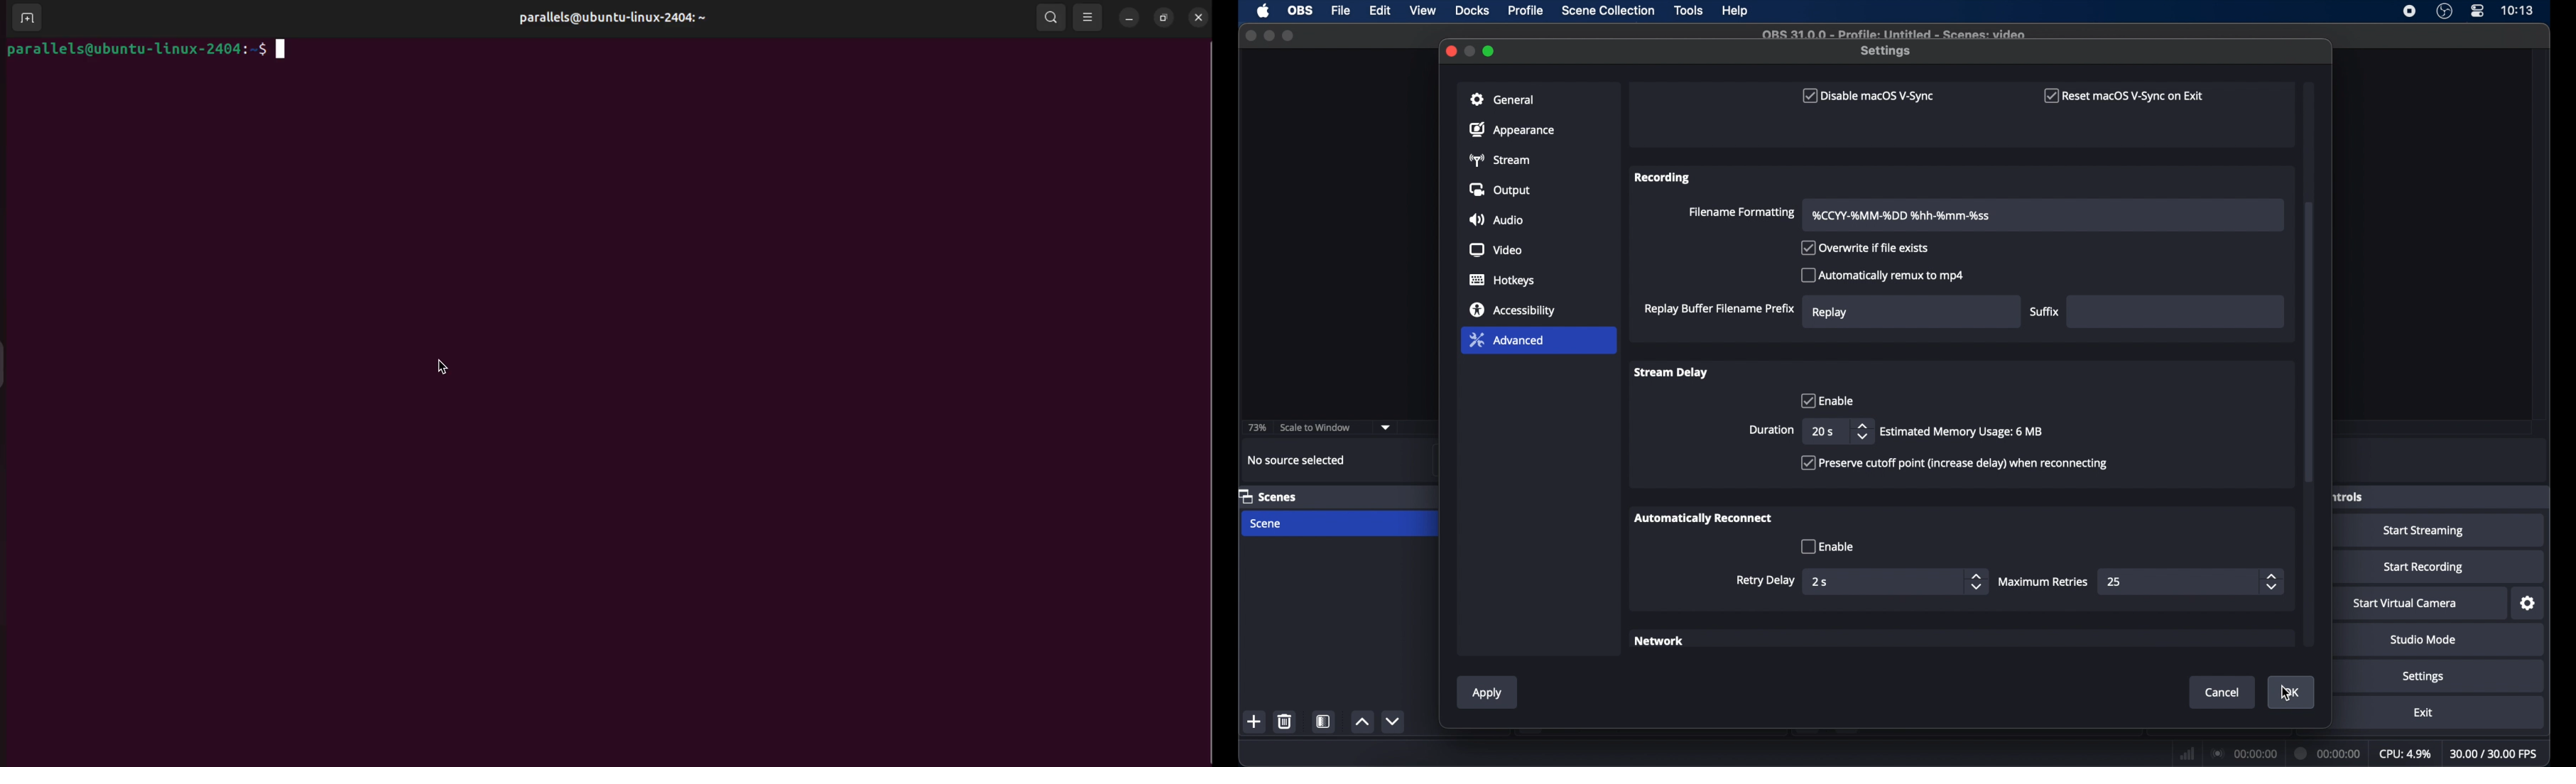  Describe the element at coordinates (1316, 427) in the screenshot. I see `scale to window` at that location.